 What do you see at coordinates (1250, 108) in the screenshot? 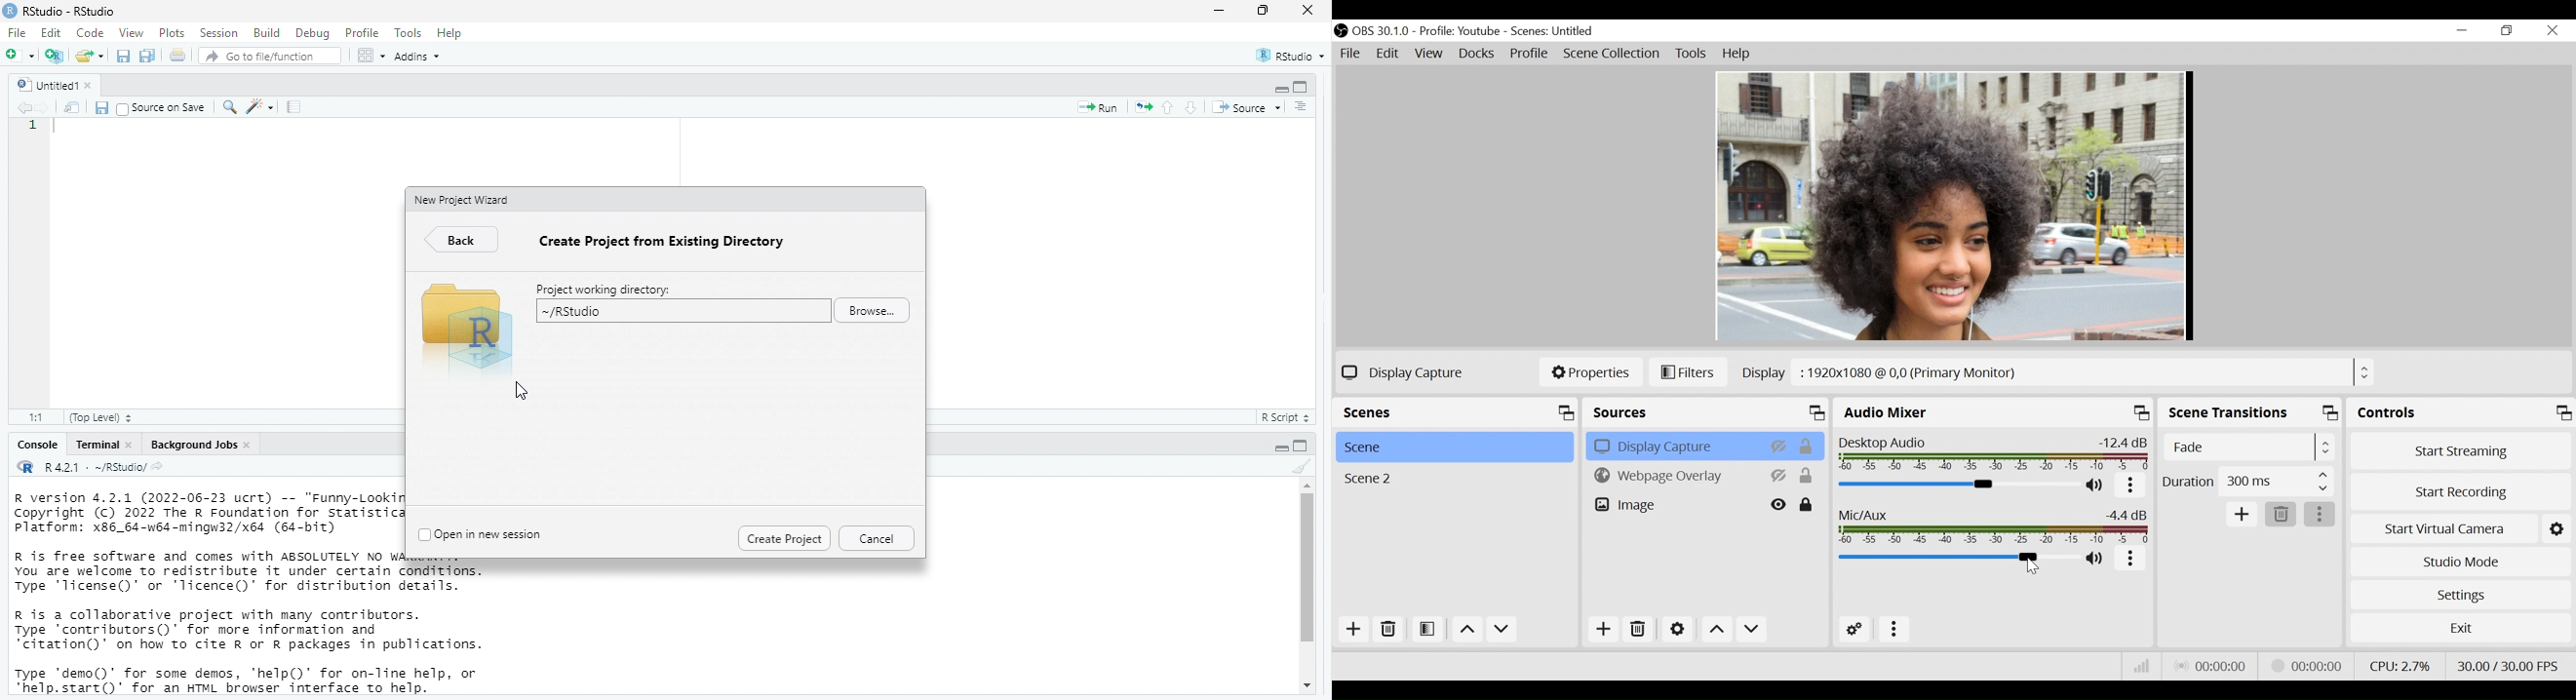
I see `source the contents of the active document` at bounding box center [1250, 108].